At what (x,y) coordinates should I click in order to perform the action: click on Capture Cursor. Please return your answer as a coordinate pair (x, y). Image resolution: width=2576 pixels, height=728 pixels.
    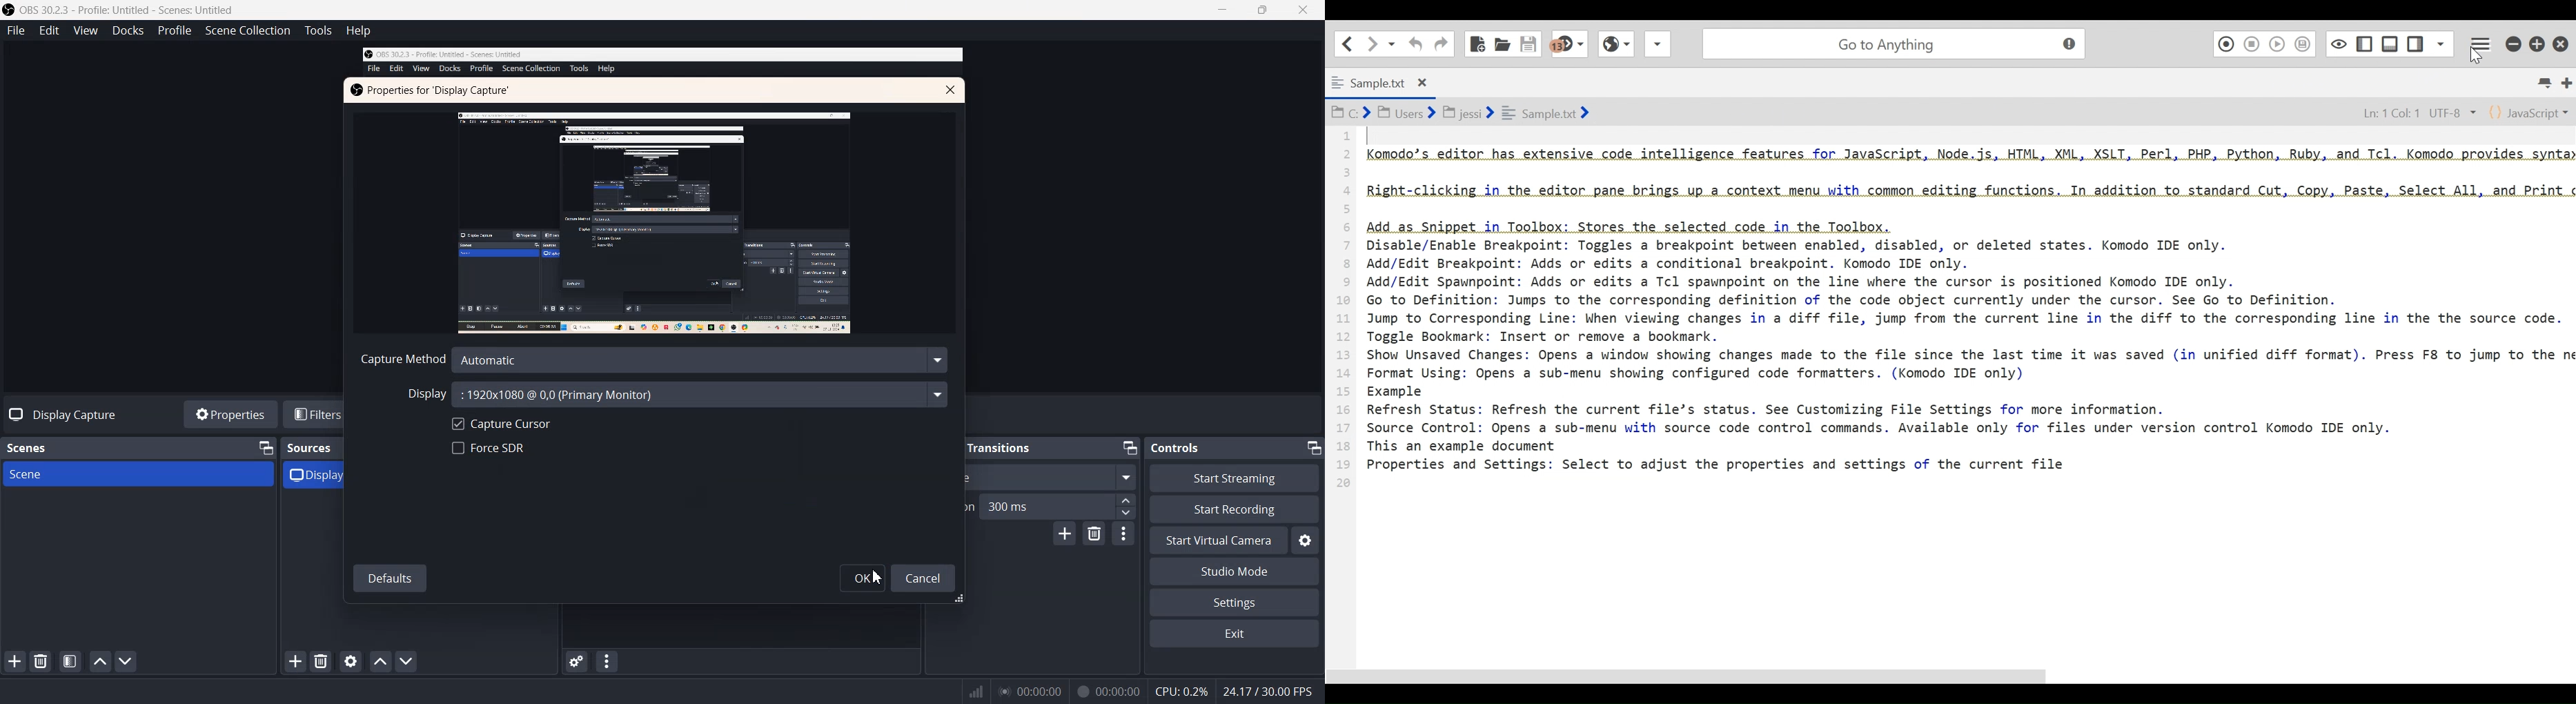
    Looking at the image, I should click on (500, 422).